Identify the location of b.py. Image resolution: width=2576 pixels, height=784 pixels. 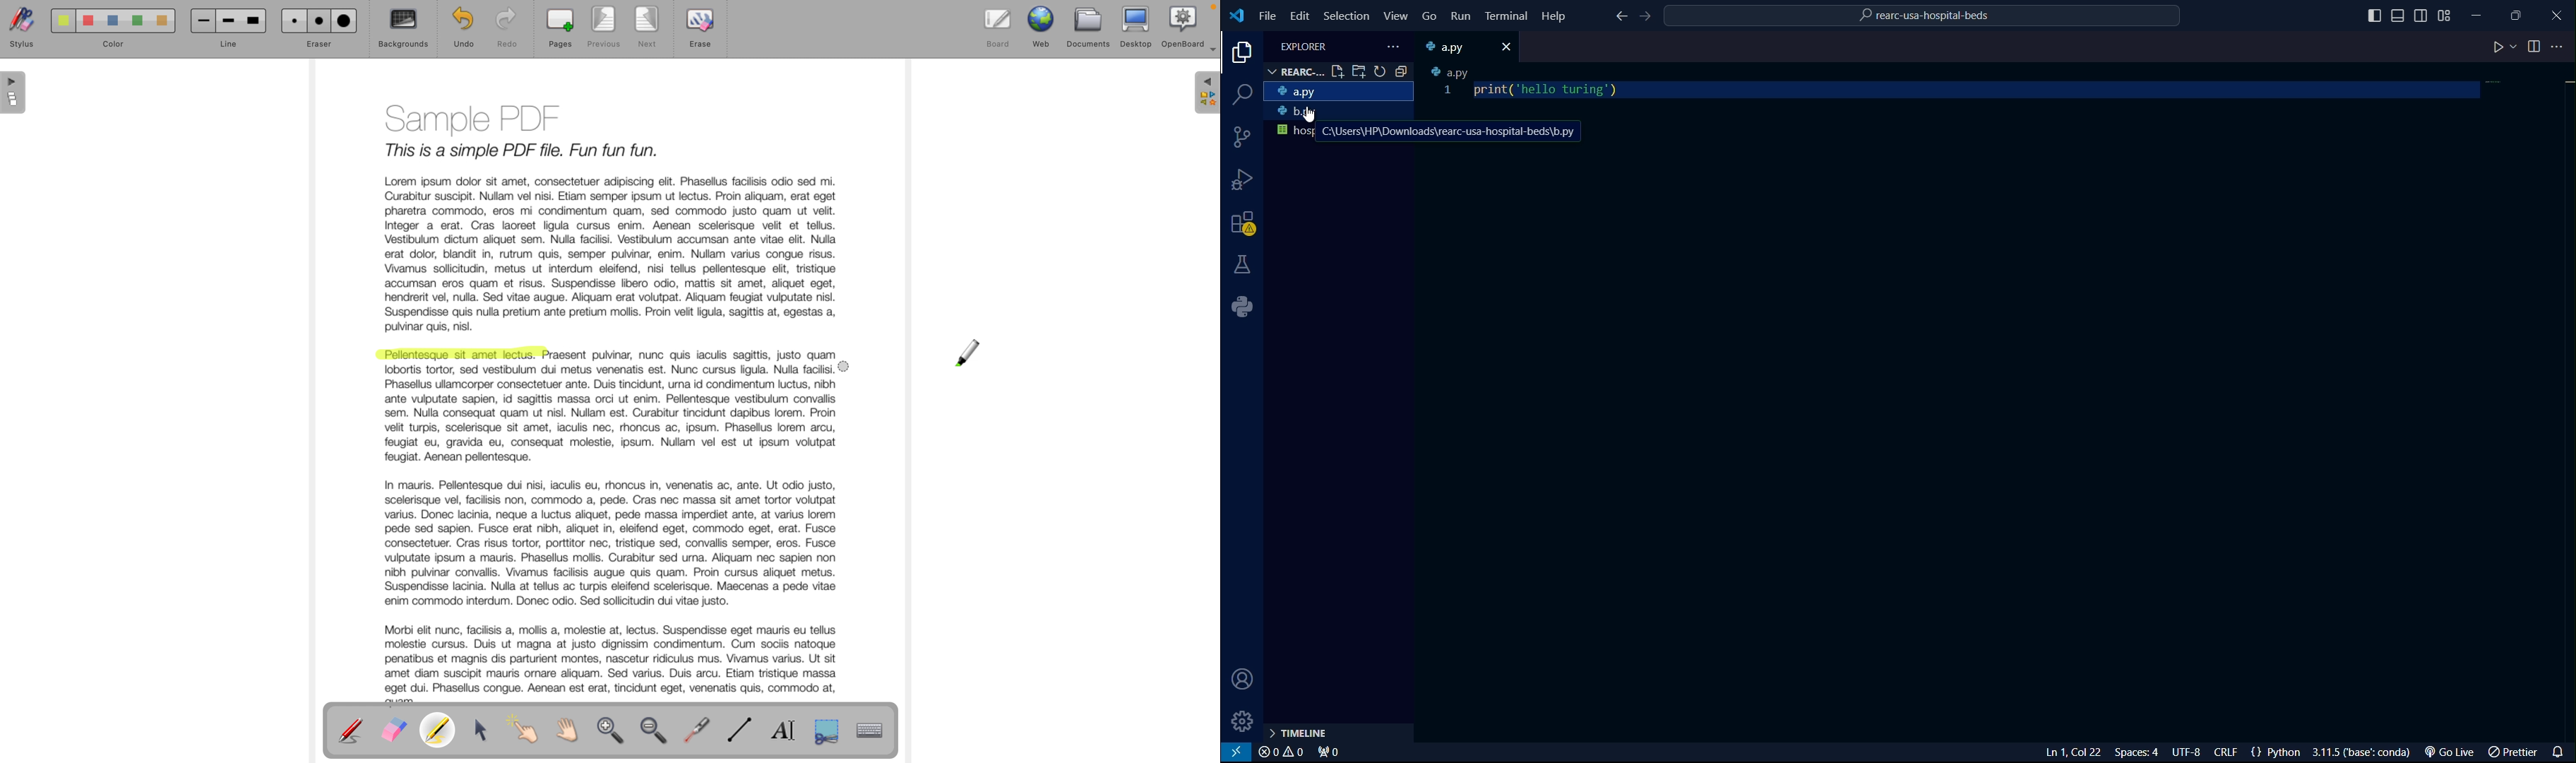
(1337, 114).